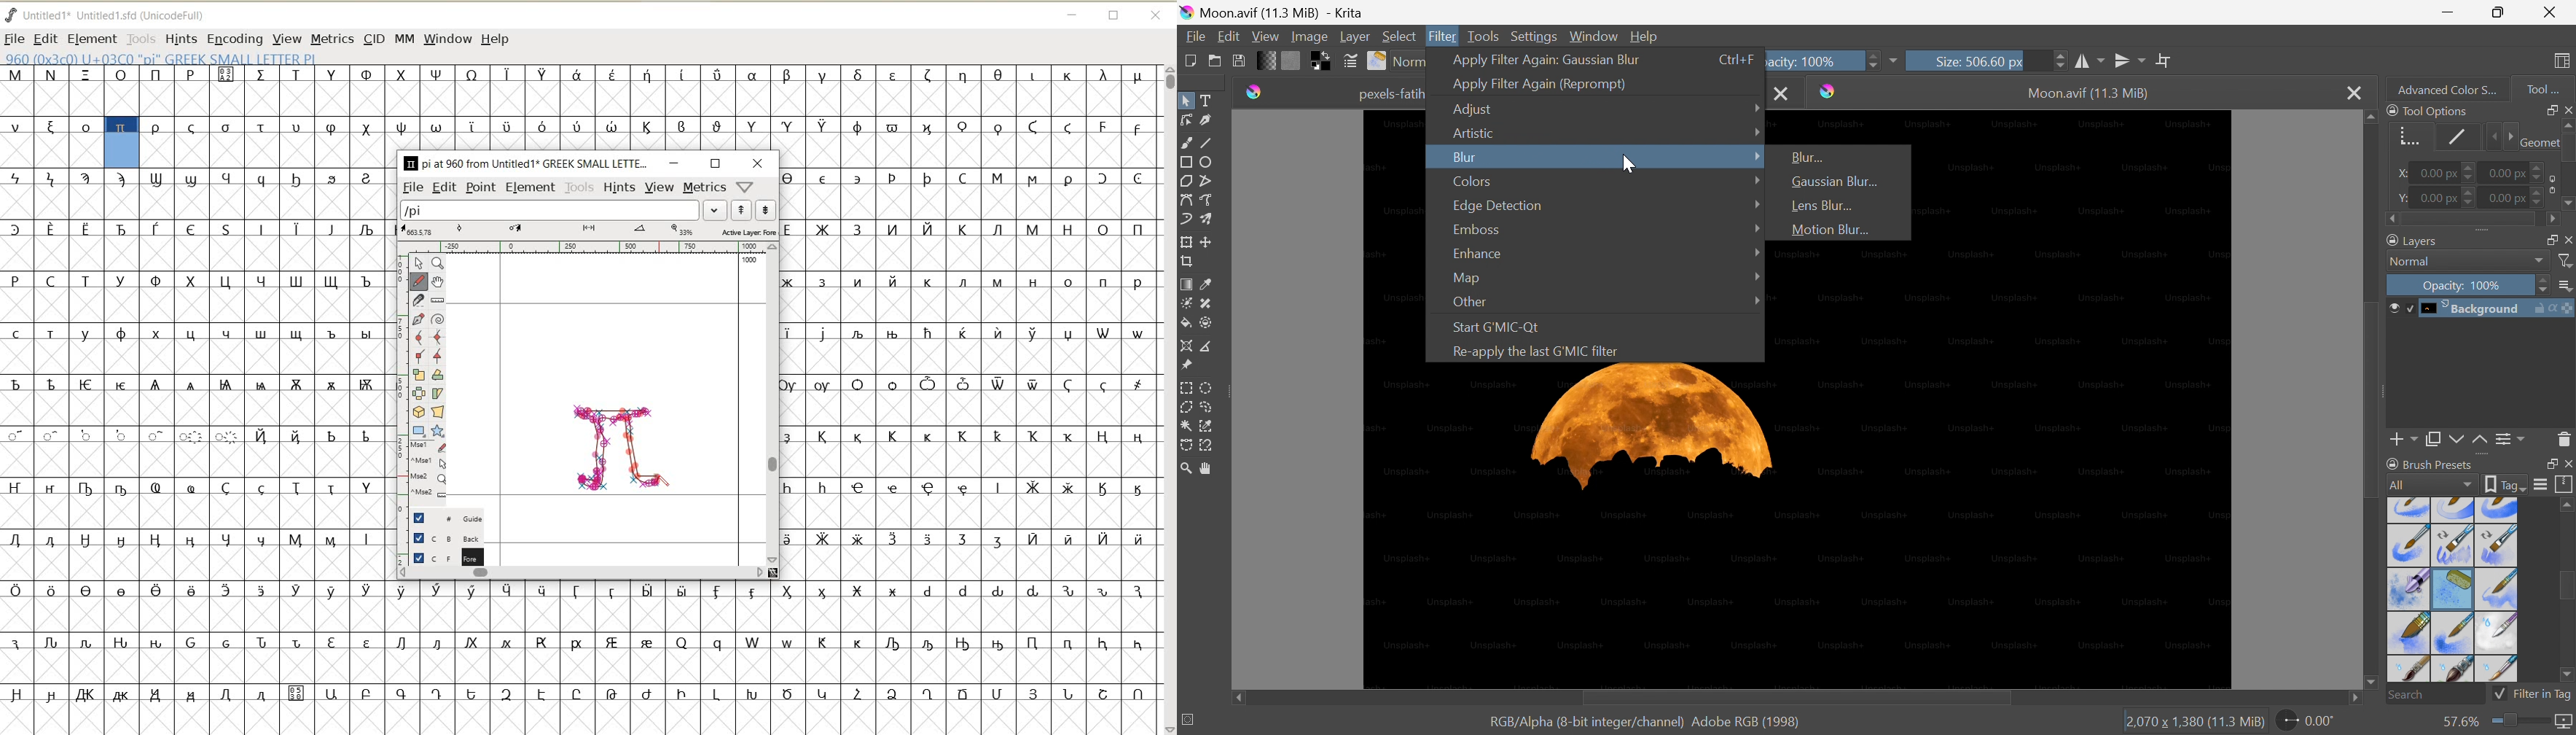 This screenshot has width=2576, height=756. What do you see at coordinates (2453, 88) in the screenshot?
I see `Advanced color` at bounding box center [2453, 88].